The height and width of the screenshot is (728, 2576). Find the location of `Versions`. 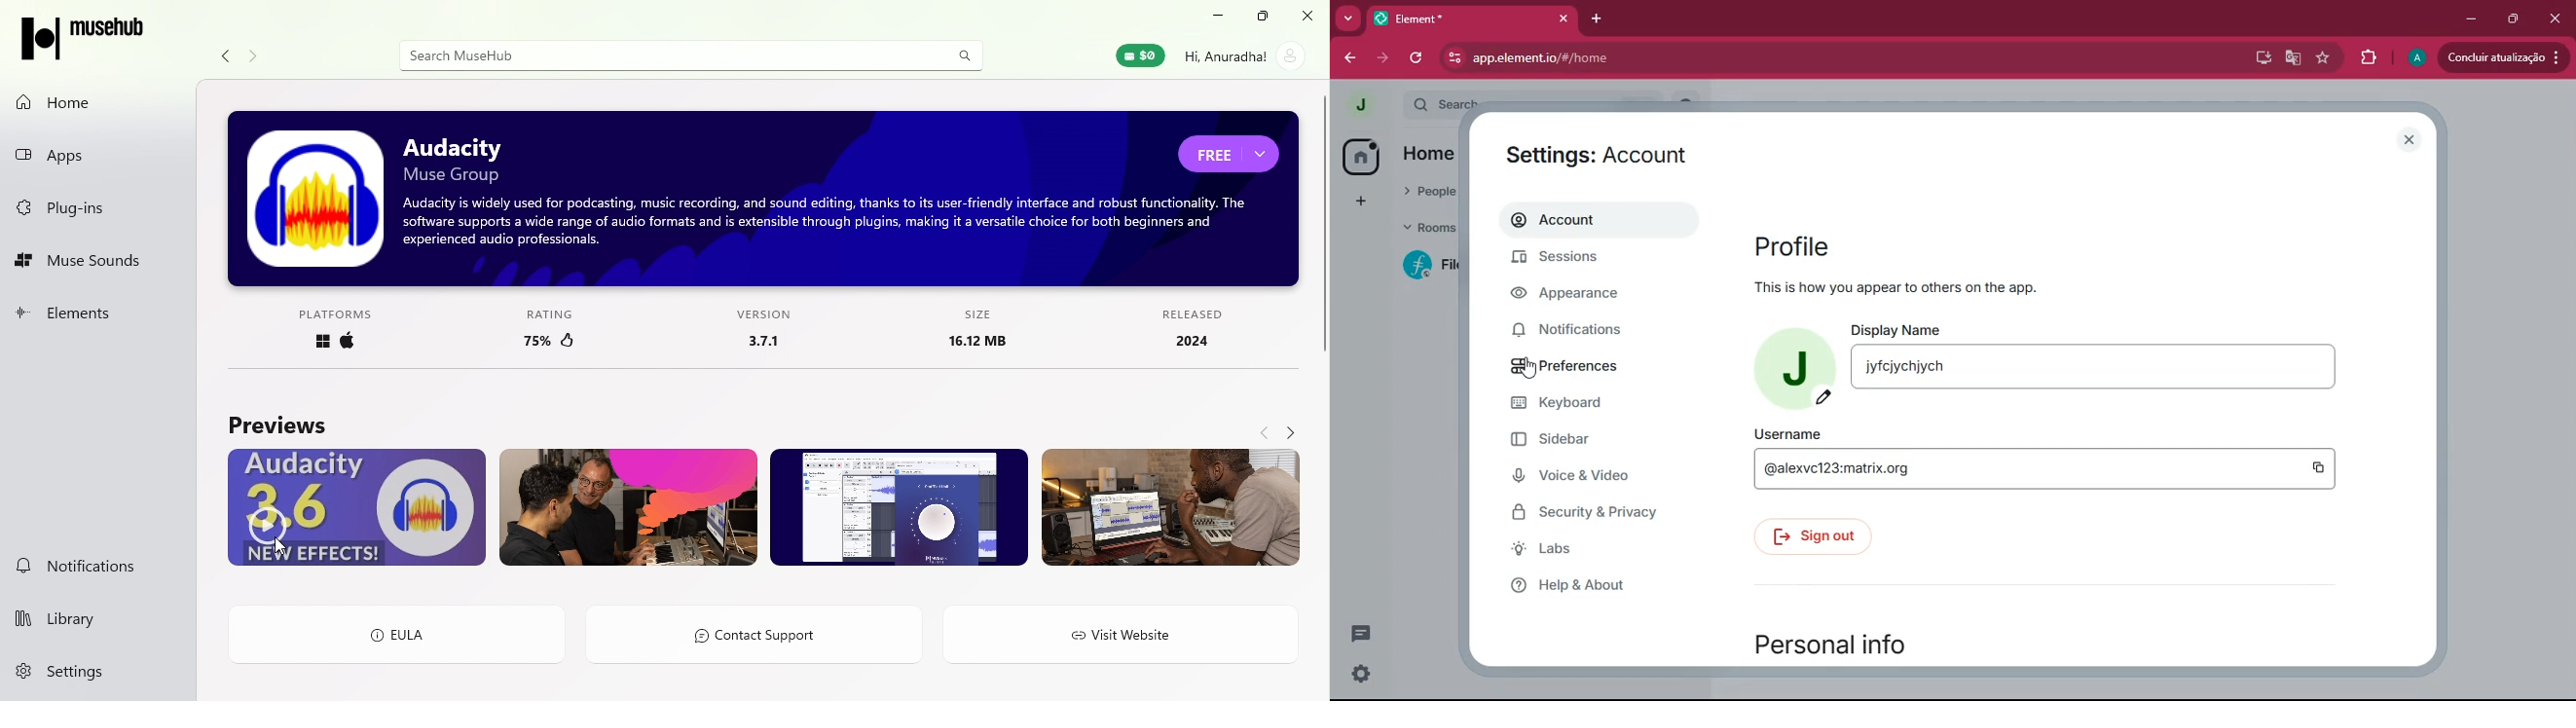

Versions is located at coordinates (756, 333).